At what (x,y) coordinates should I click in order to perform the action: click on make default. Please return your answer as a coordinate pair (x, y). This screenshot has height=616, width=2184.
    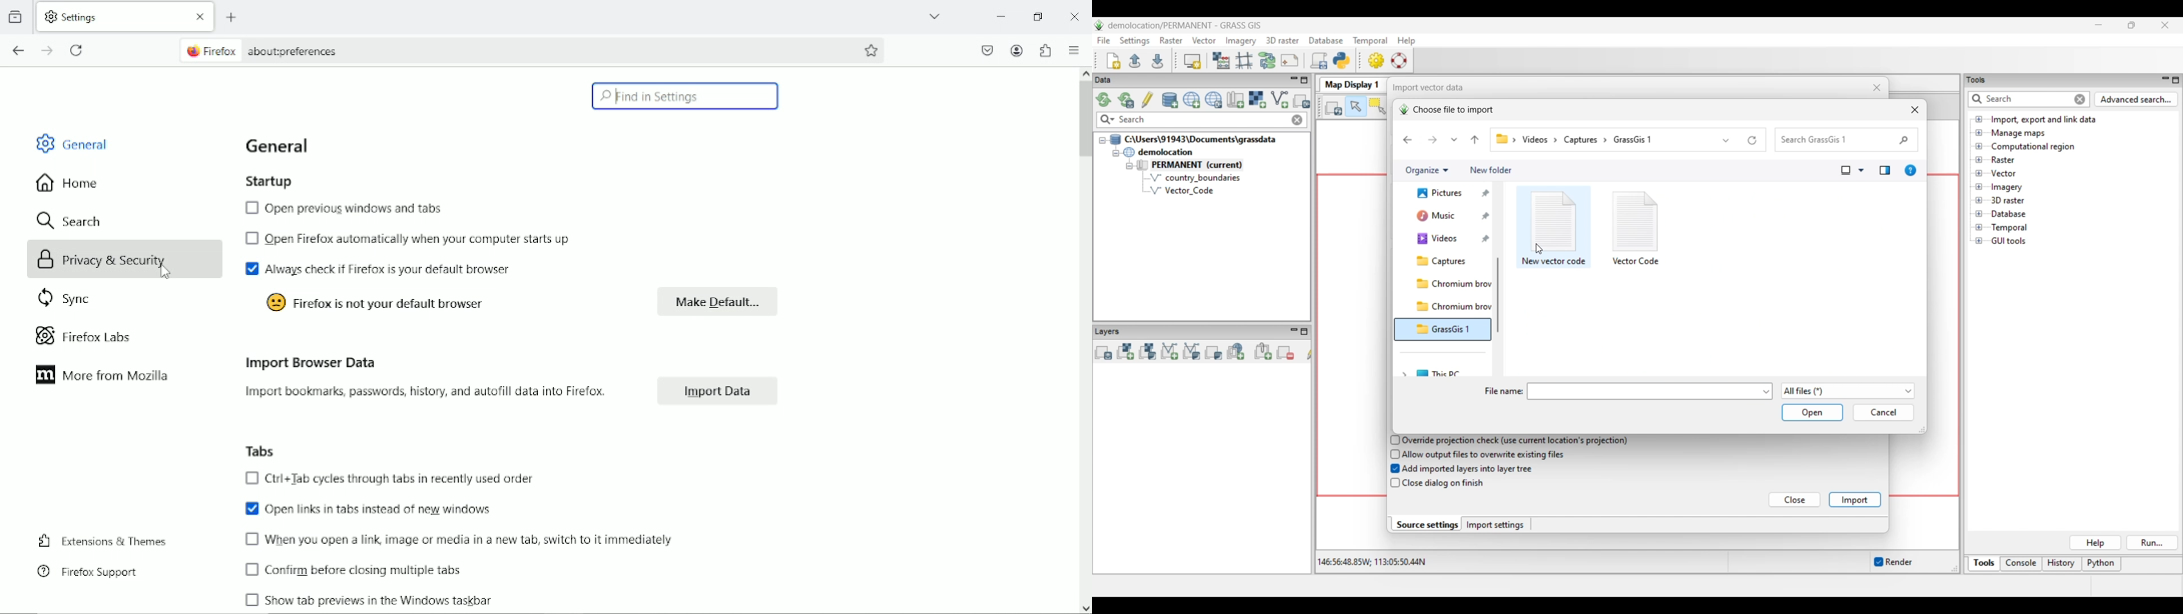
    Looking at the image, I should click on (713, 302).